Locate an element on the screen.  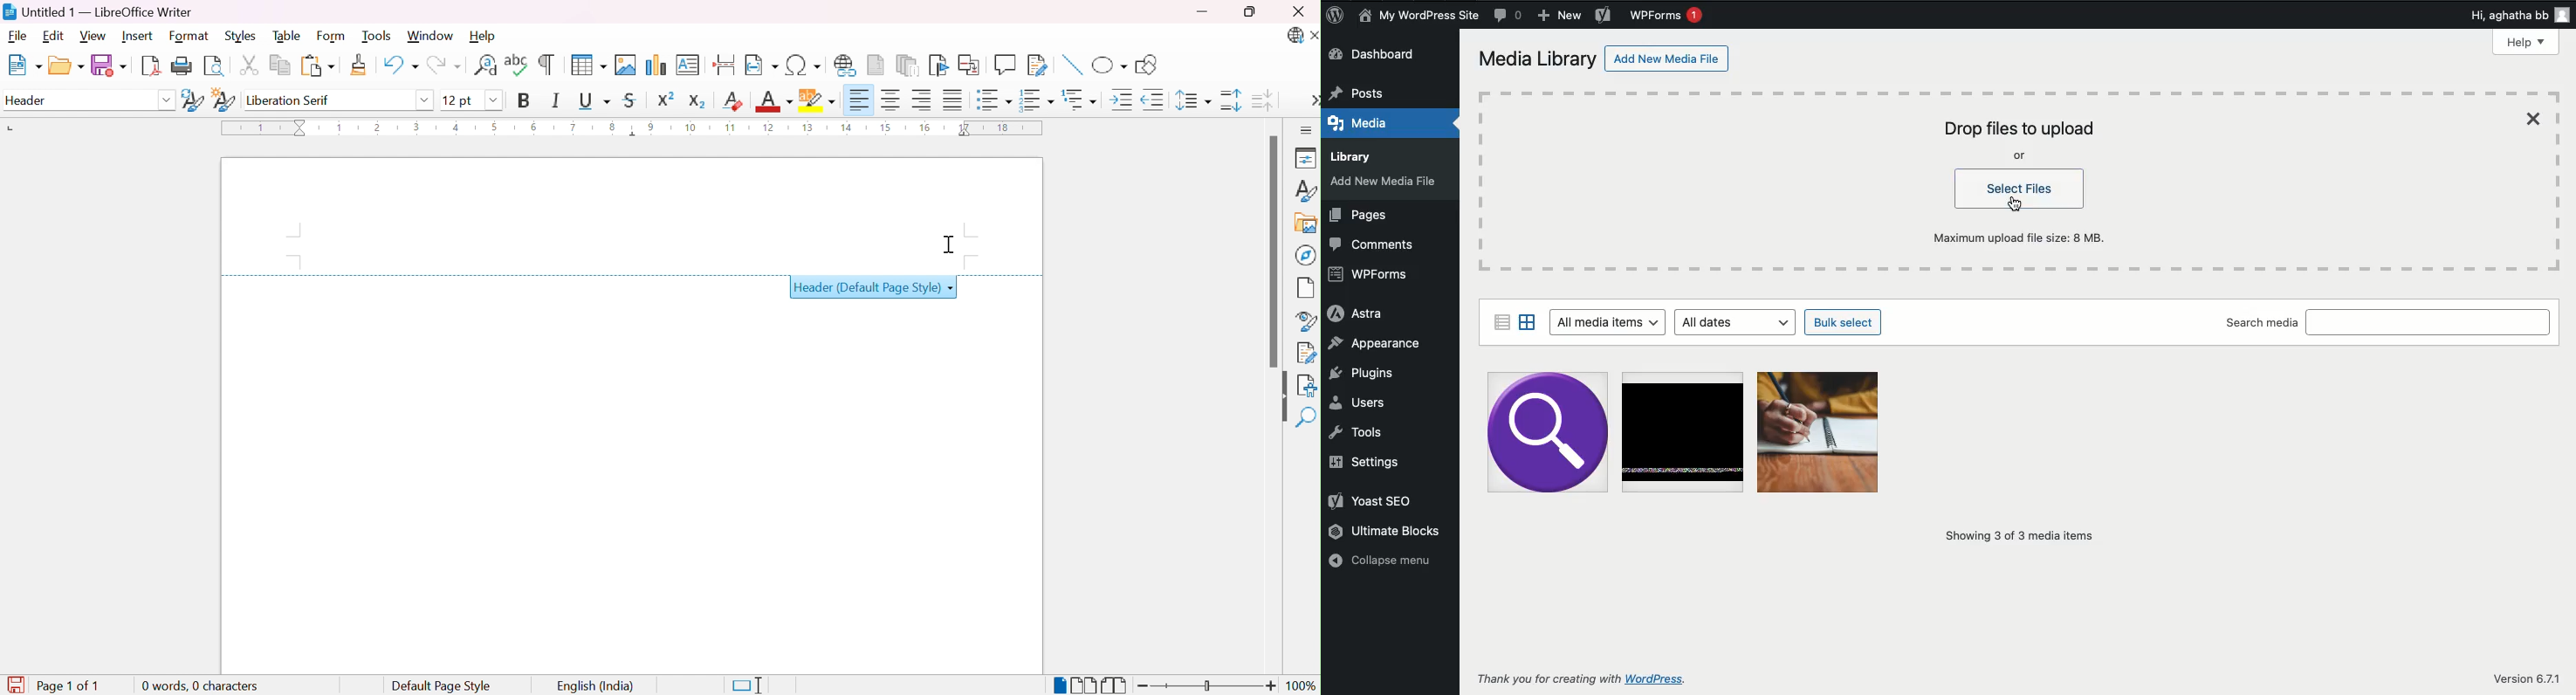
Close is located at coordinates (2537, 119).